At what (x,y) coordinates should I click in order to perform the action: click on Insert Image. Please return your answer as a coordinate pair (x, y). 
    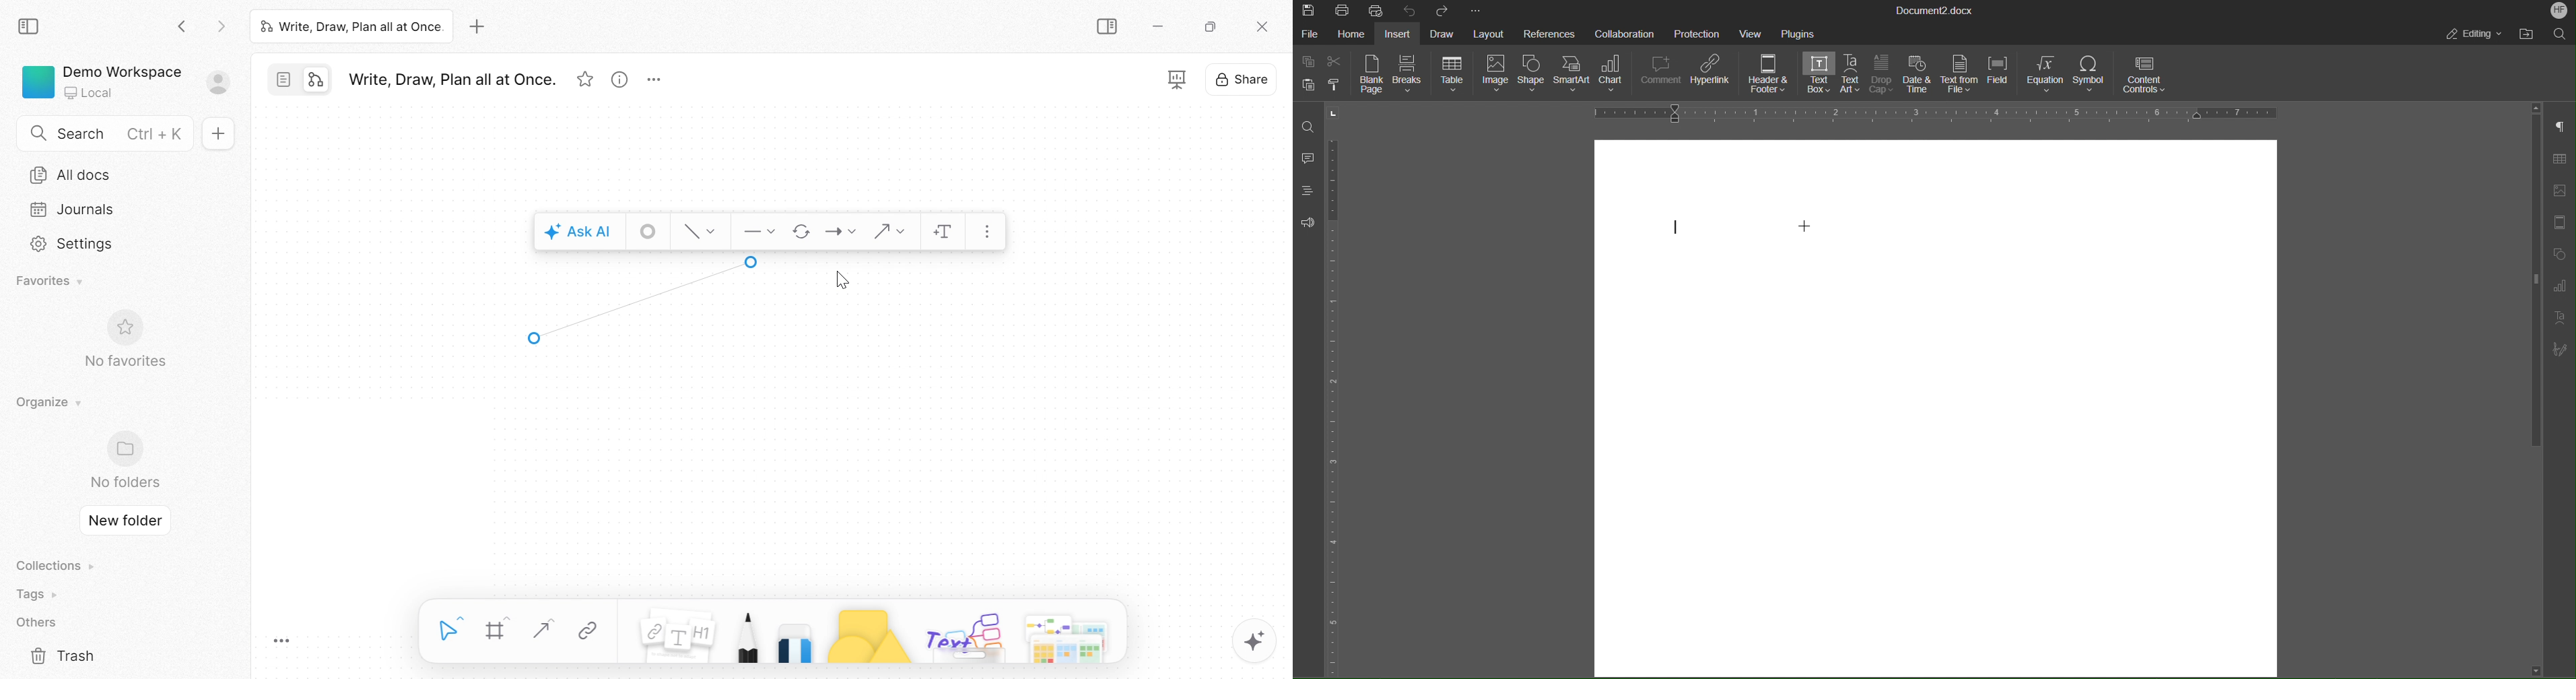
    Looking at the image, I should click on (2558, 191).